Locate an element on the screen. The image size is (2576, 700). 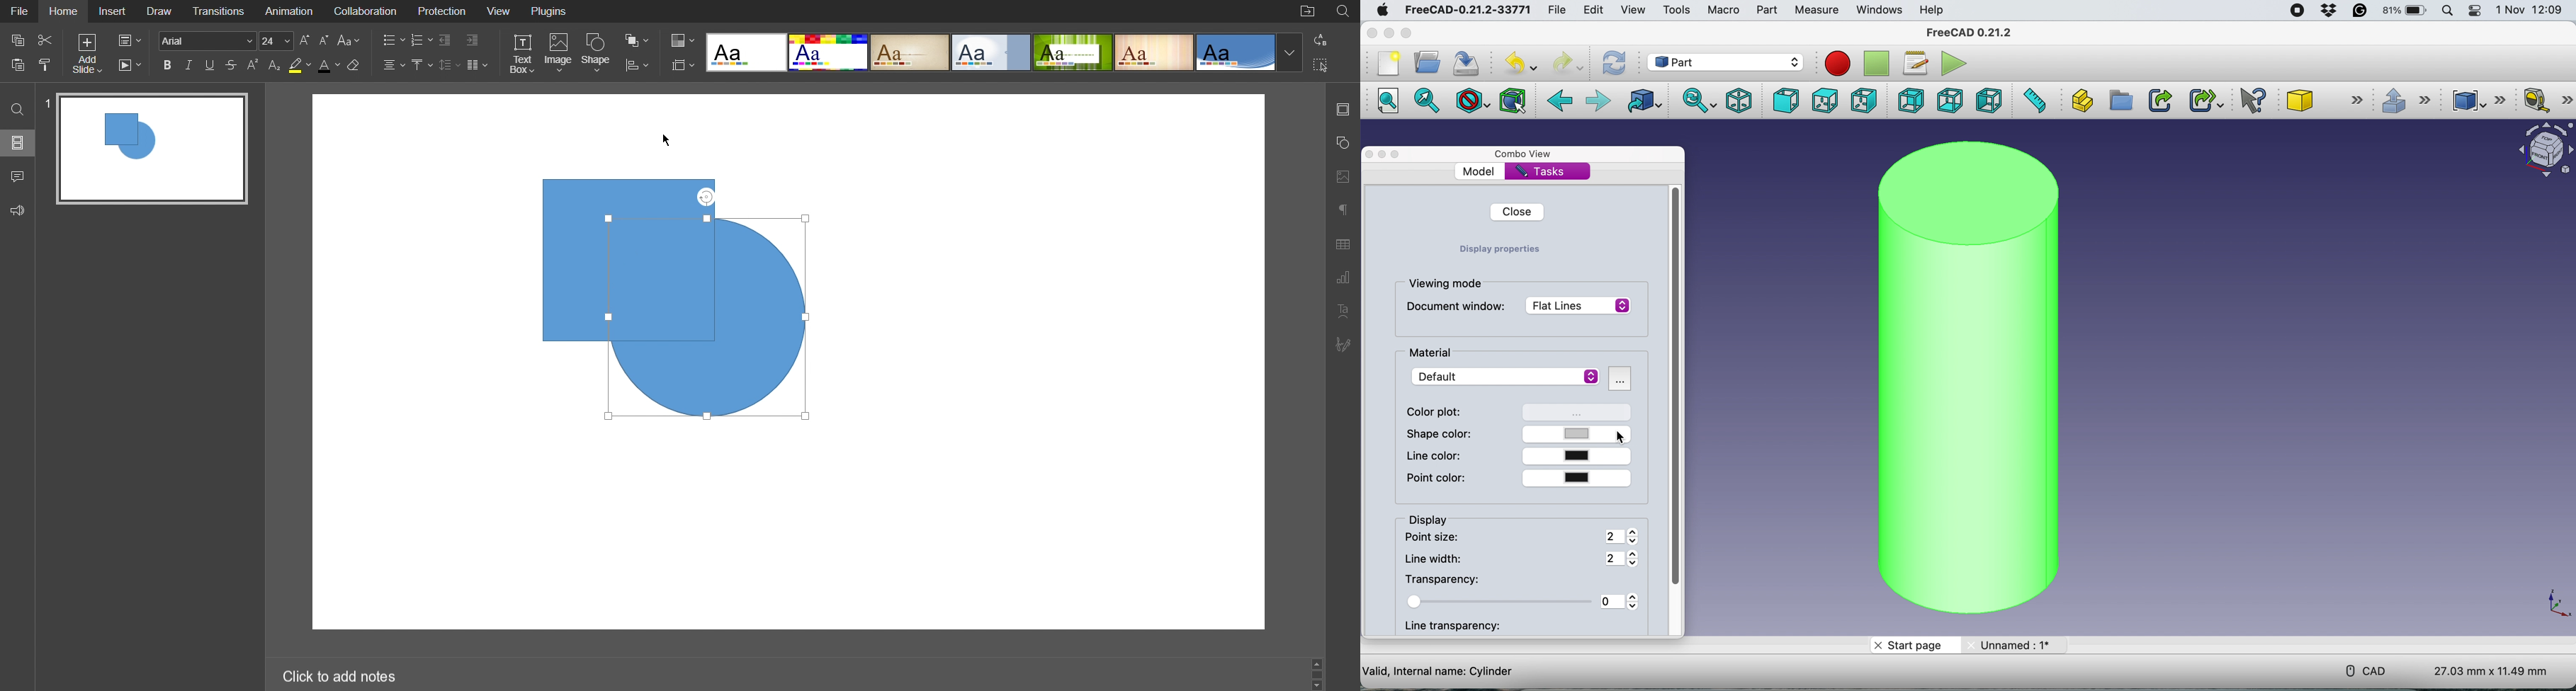
point size is located at coordinates (1523, 537).